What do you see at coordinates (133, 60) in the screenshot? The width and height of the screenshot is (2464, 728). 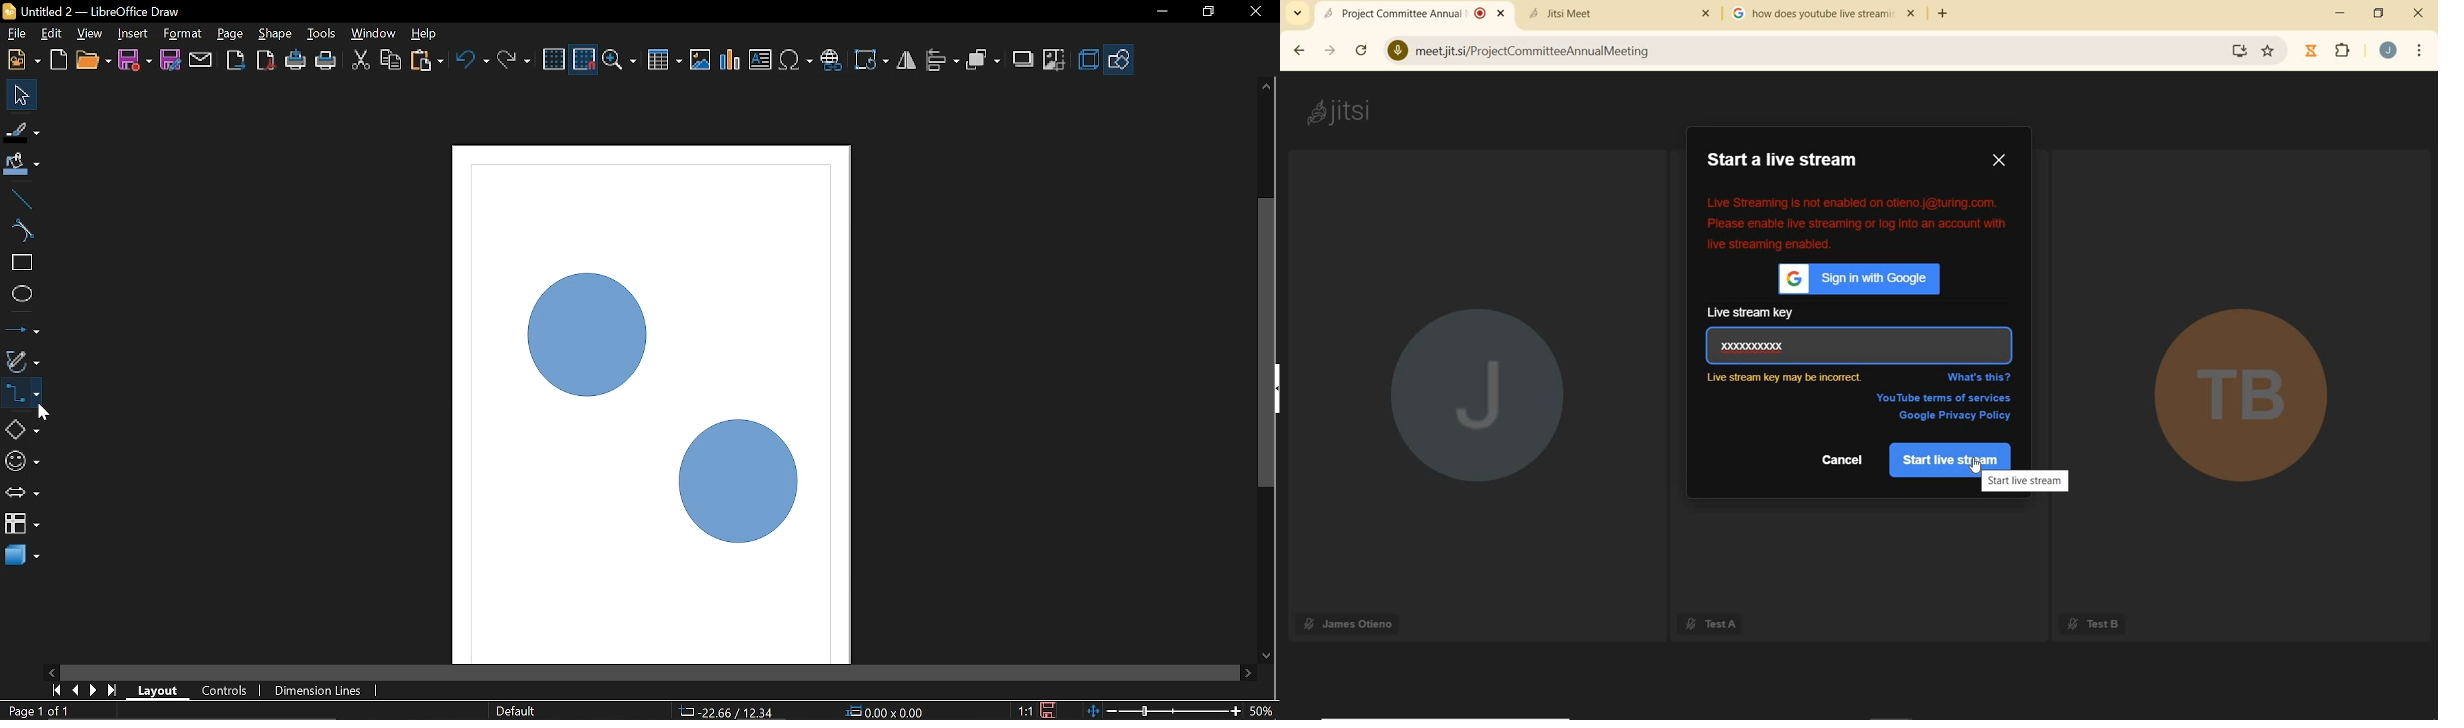 I see `Save` at bounding box center [133, 60].